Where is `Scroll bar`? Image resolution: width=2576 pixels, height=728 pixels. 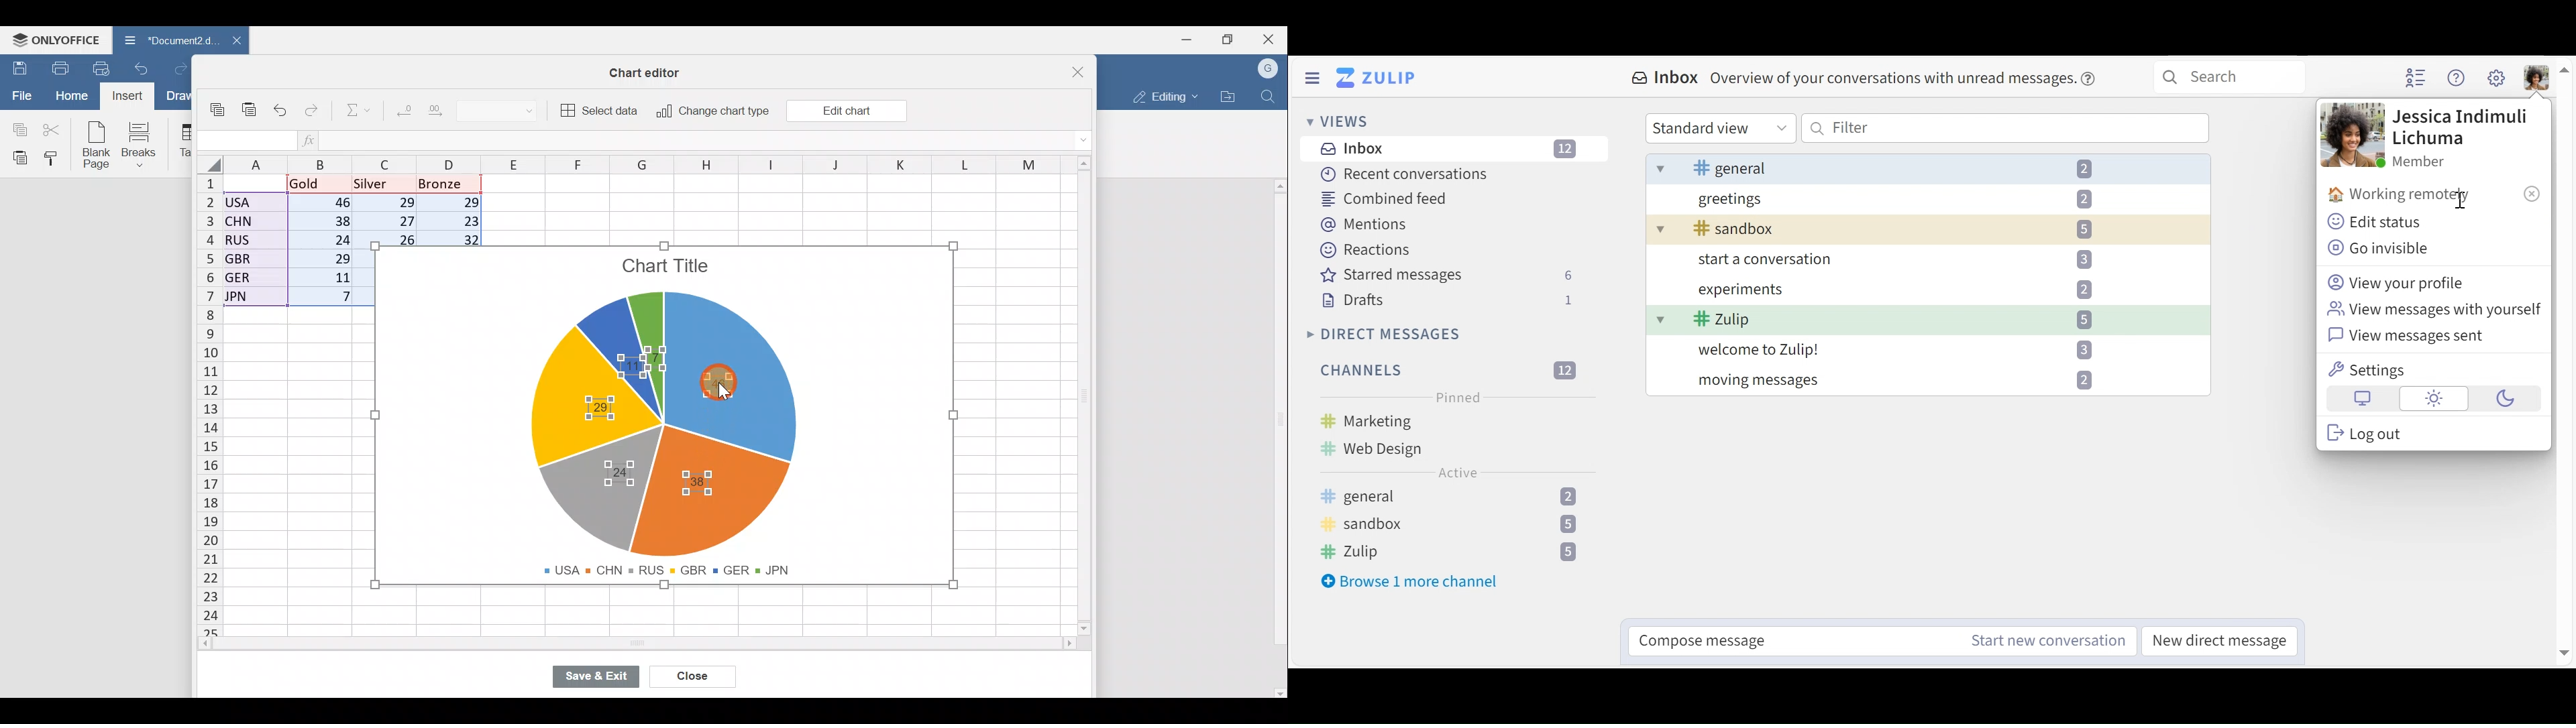
Scroll bar is located at coordinates (1089, 400).